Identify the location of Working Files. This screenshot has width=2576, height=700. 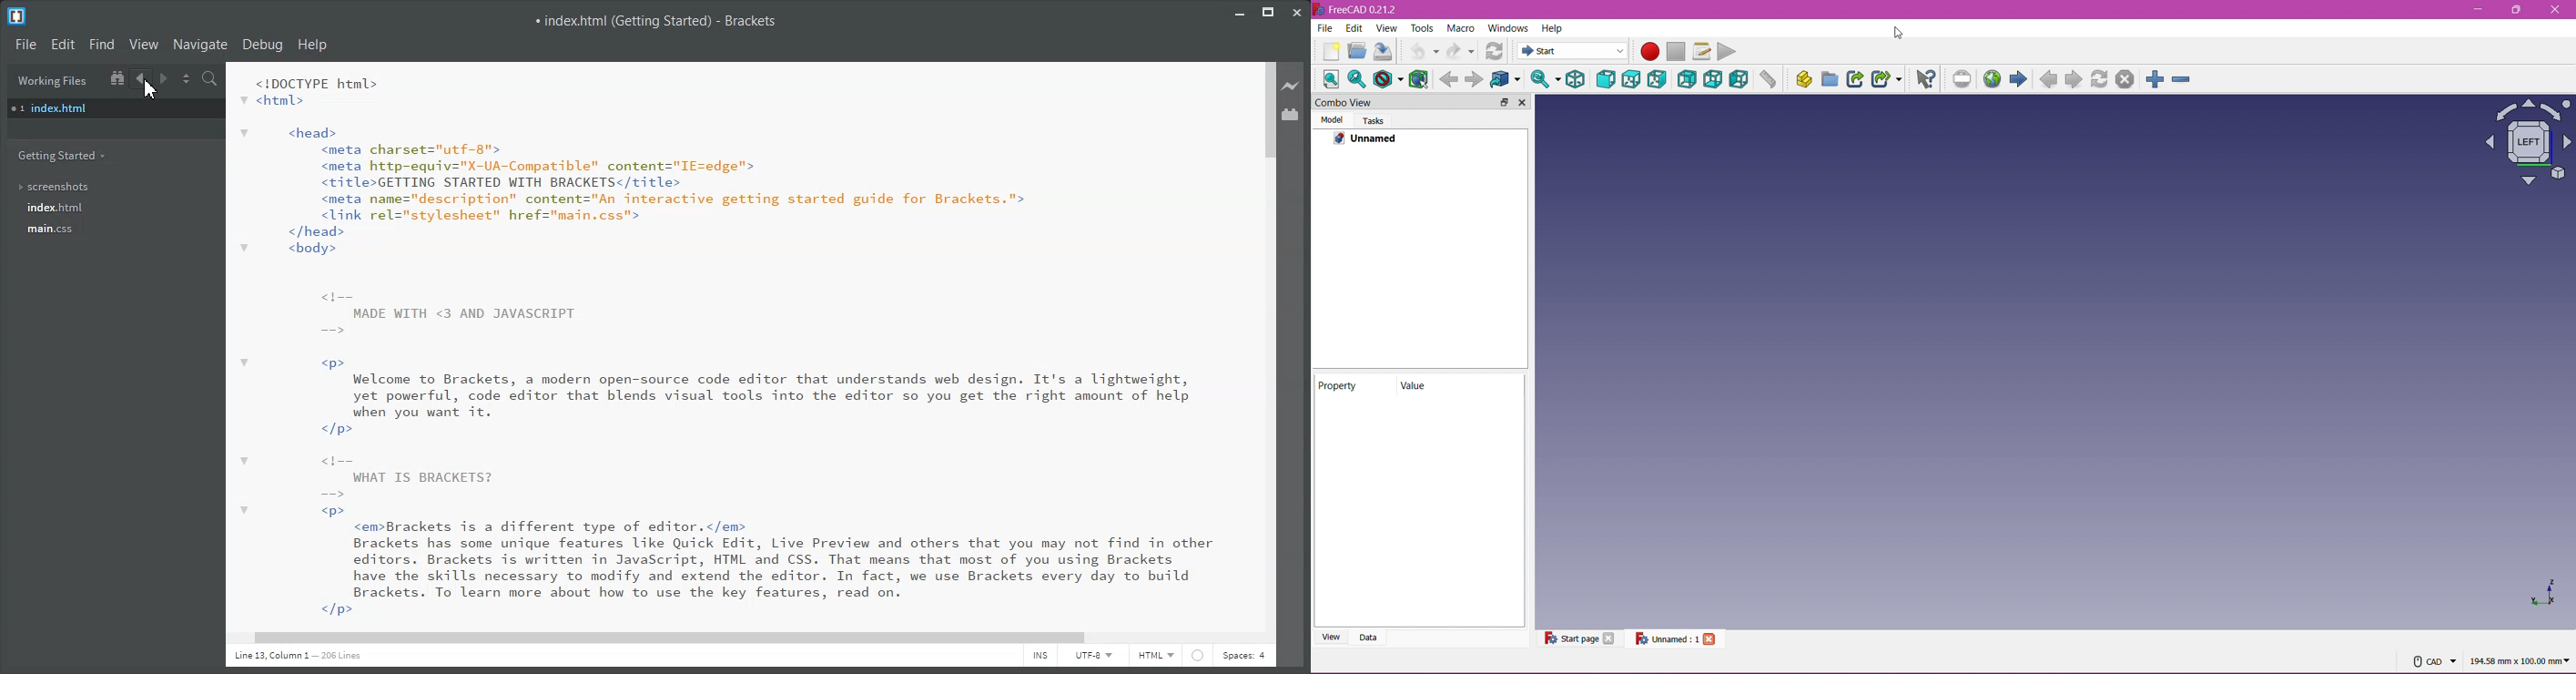
(52, 80).